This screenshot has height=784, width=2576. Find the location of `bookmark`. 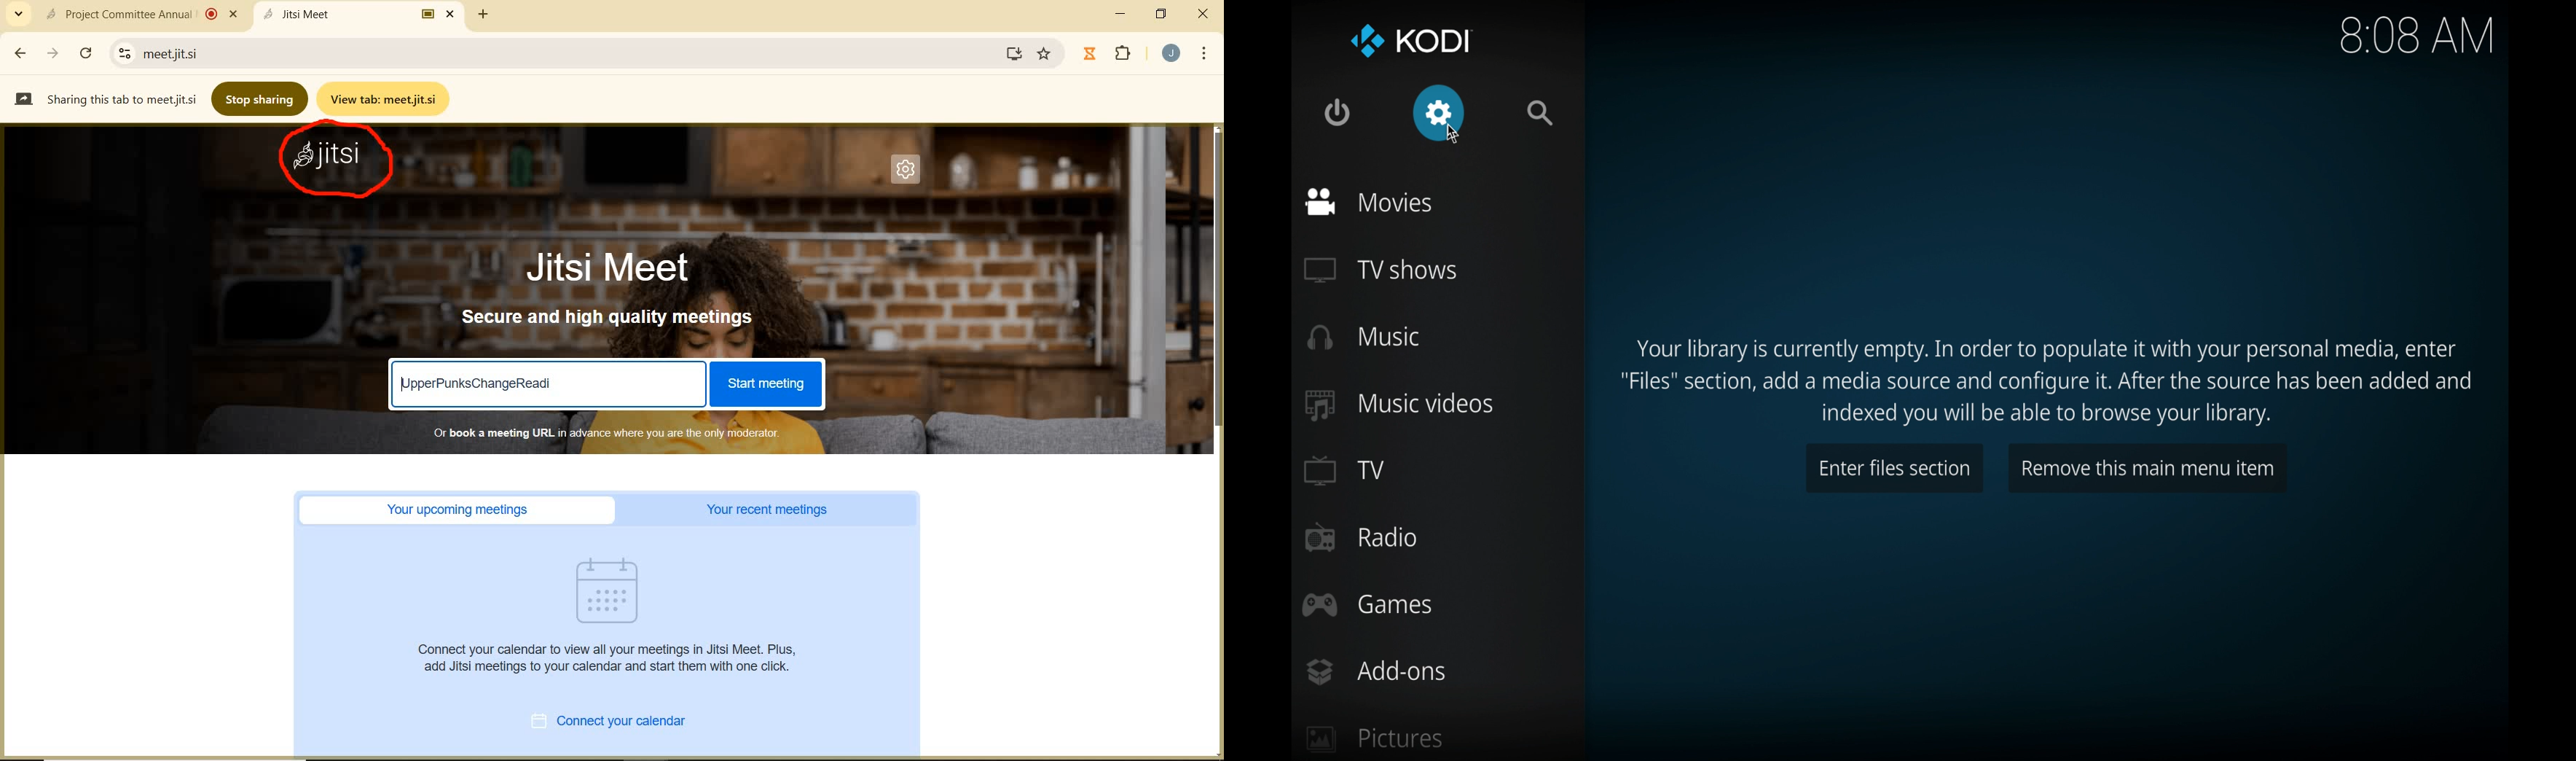

bookmark is located at coordinates (1045, 54).